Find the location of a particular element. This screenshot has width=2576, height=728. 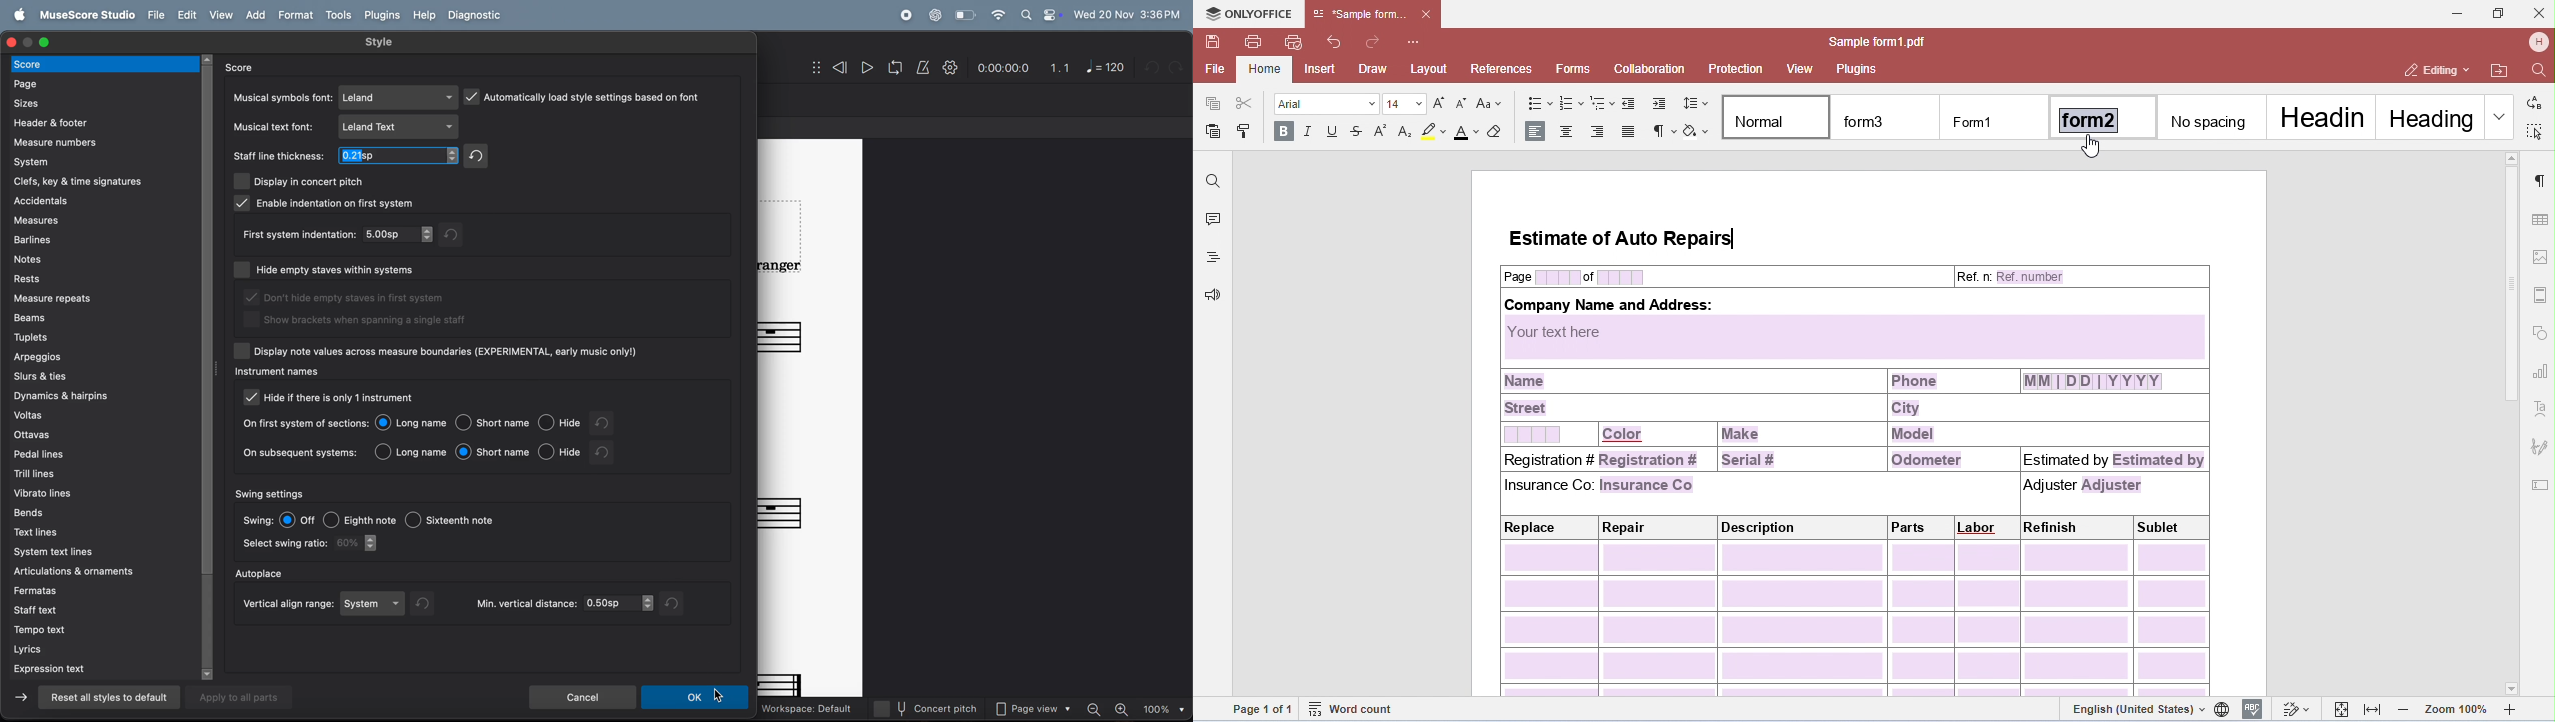

add is located at coordinates (259, 15).